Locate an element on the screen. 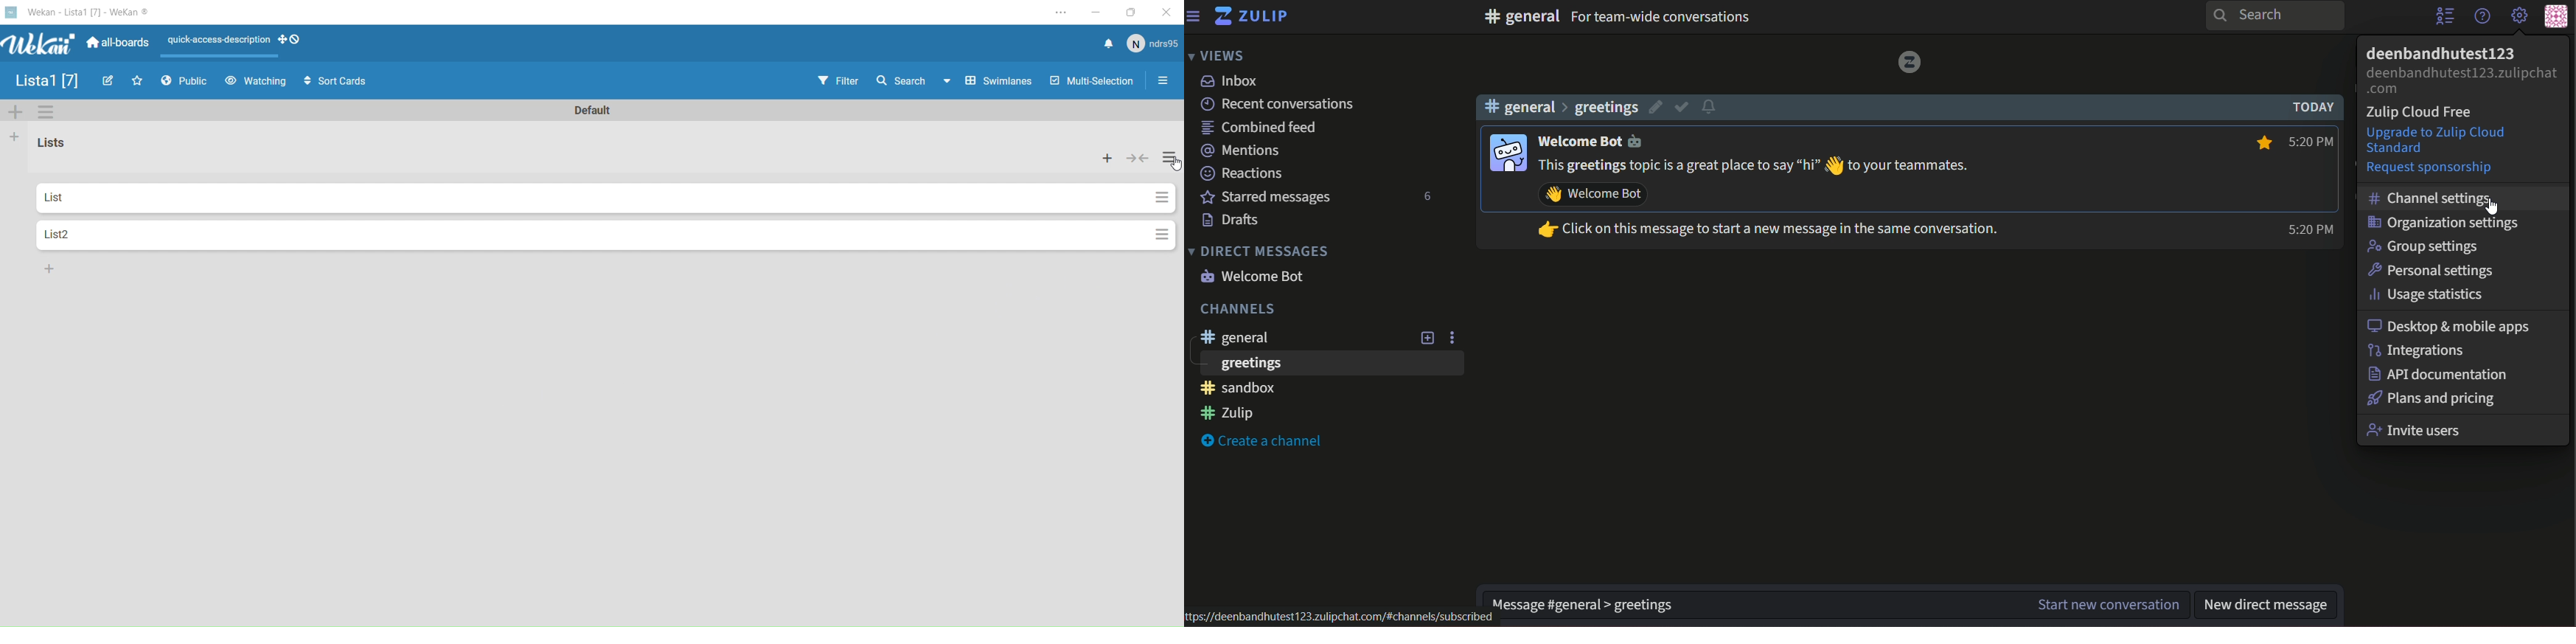 This screenshot has width=2576, height=644. text is located at coordinates (1662, 18).